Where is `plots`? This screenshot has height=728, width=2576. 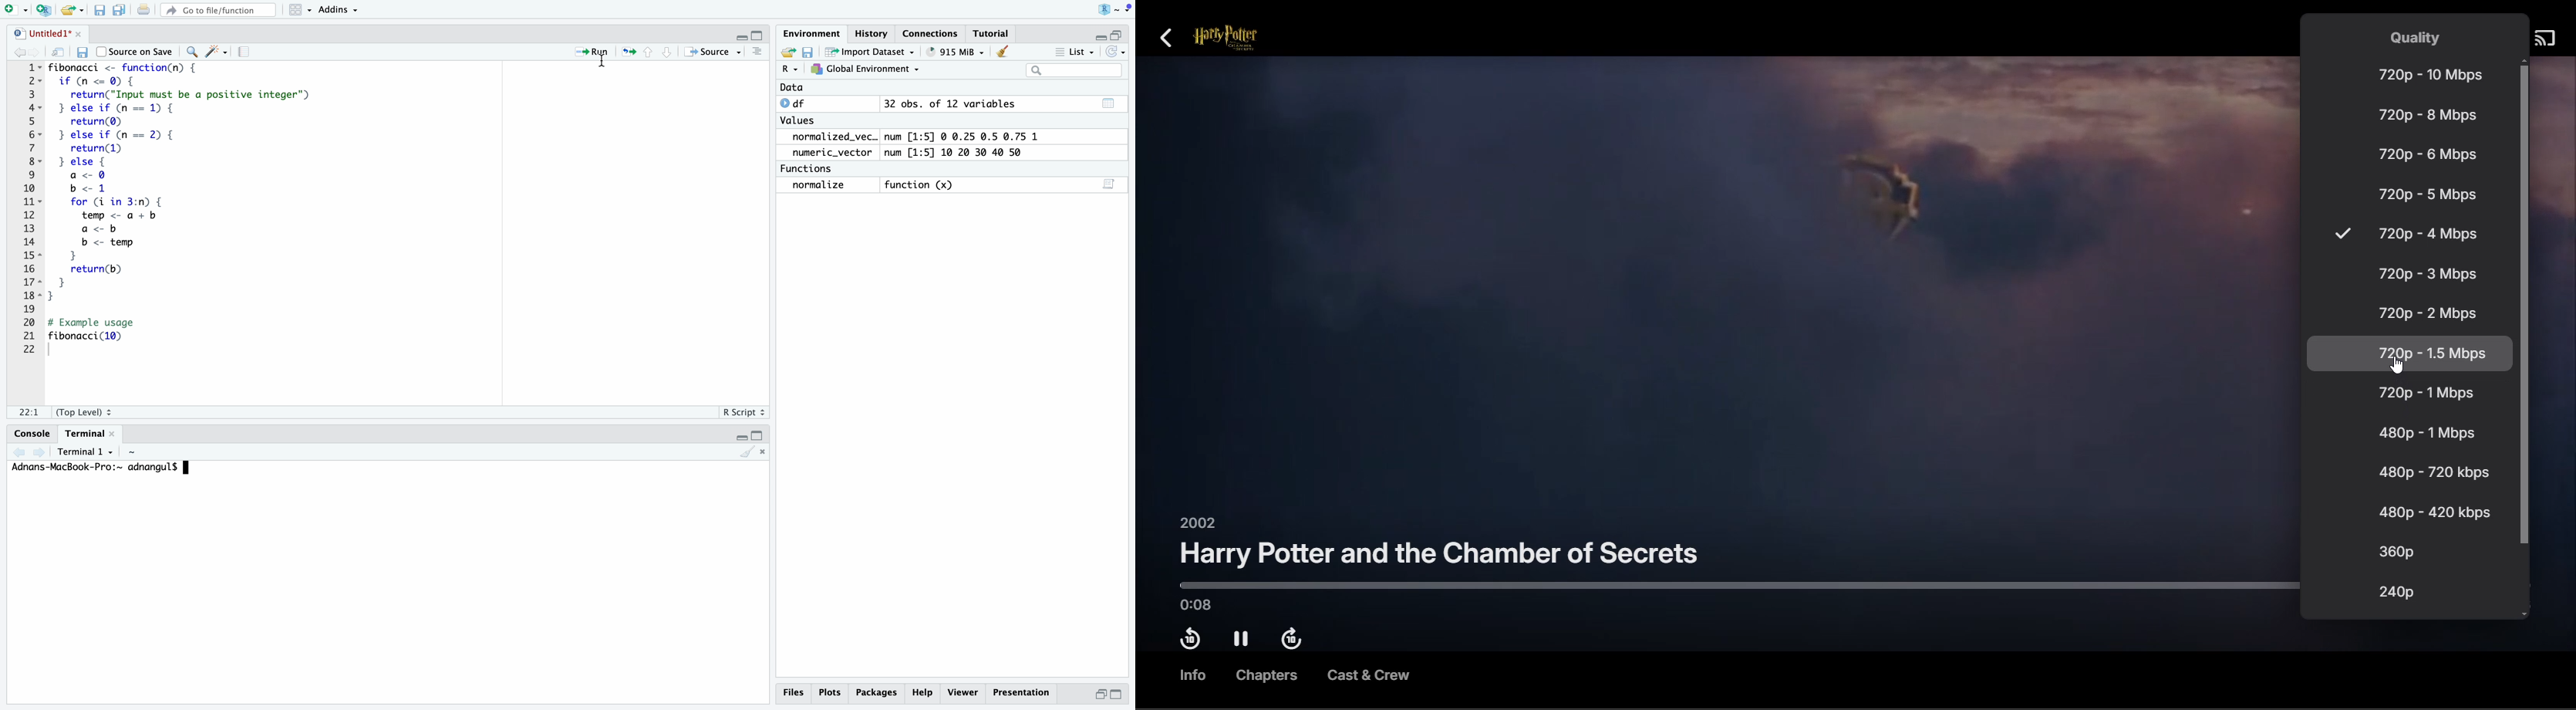 plots is located at coordinates (830, 693).